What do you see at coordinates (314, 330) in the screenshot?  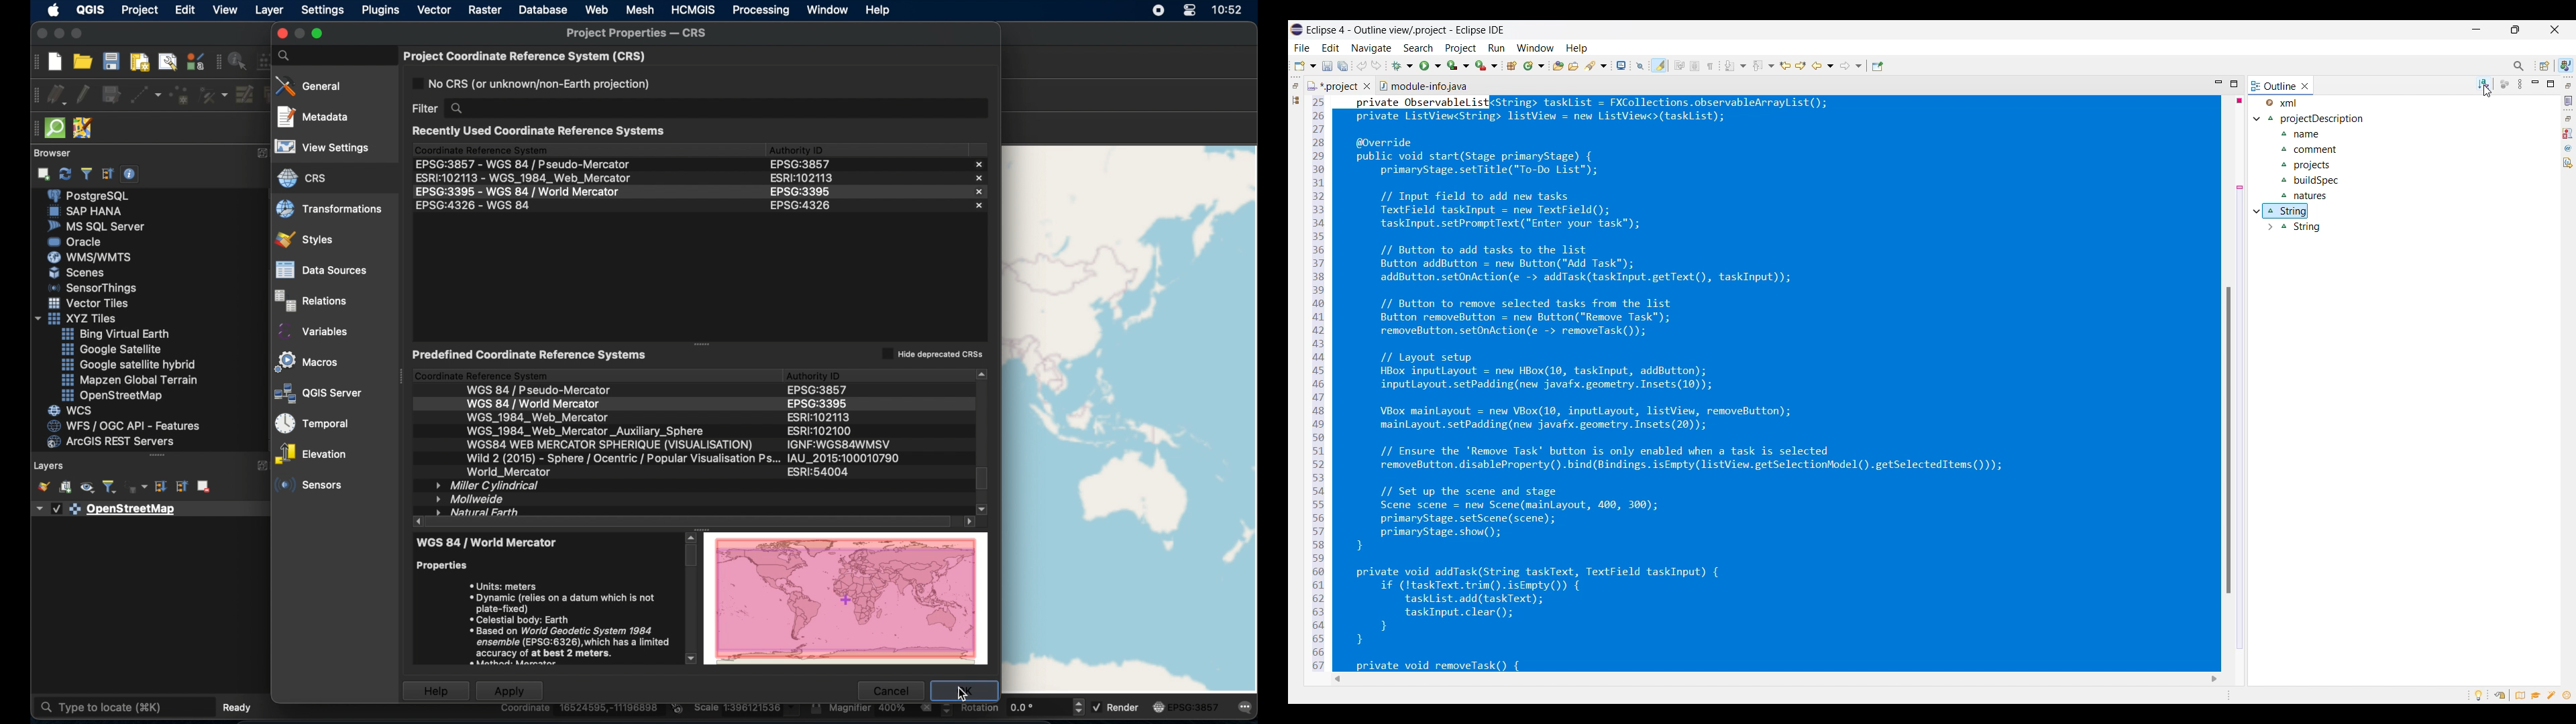 I see `variables` at bounding box center [314, 330].